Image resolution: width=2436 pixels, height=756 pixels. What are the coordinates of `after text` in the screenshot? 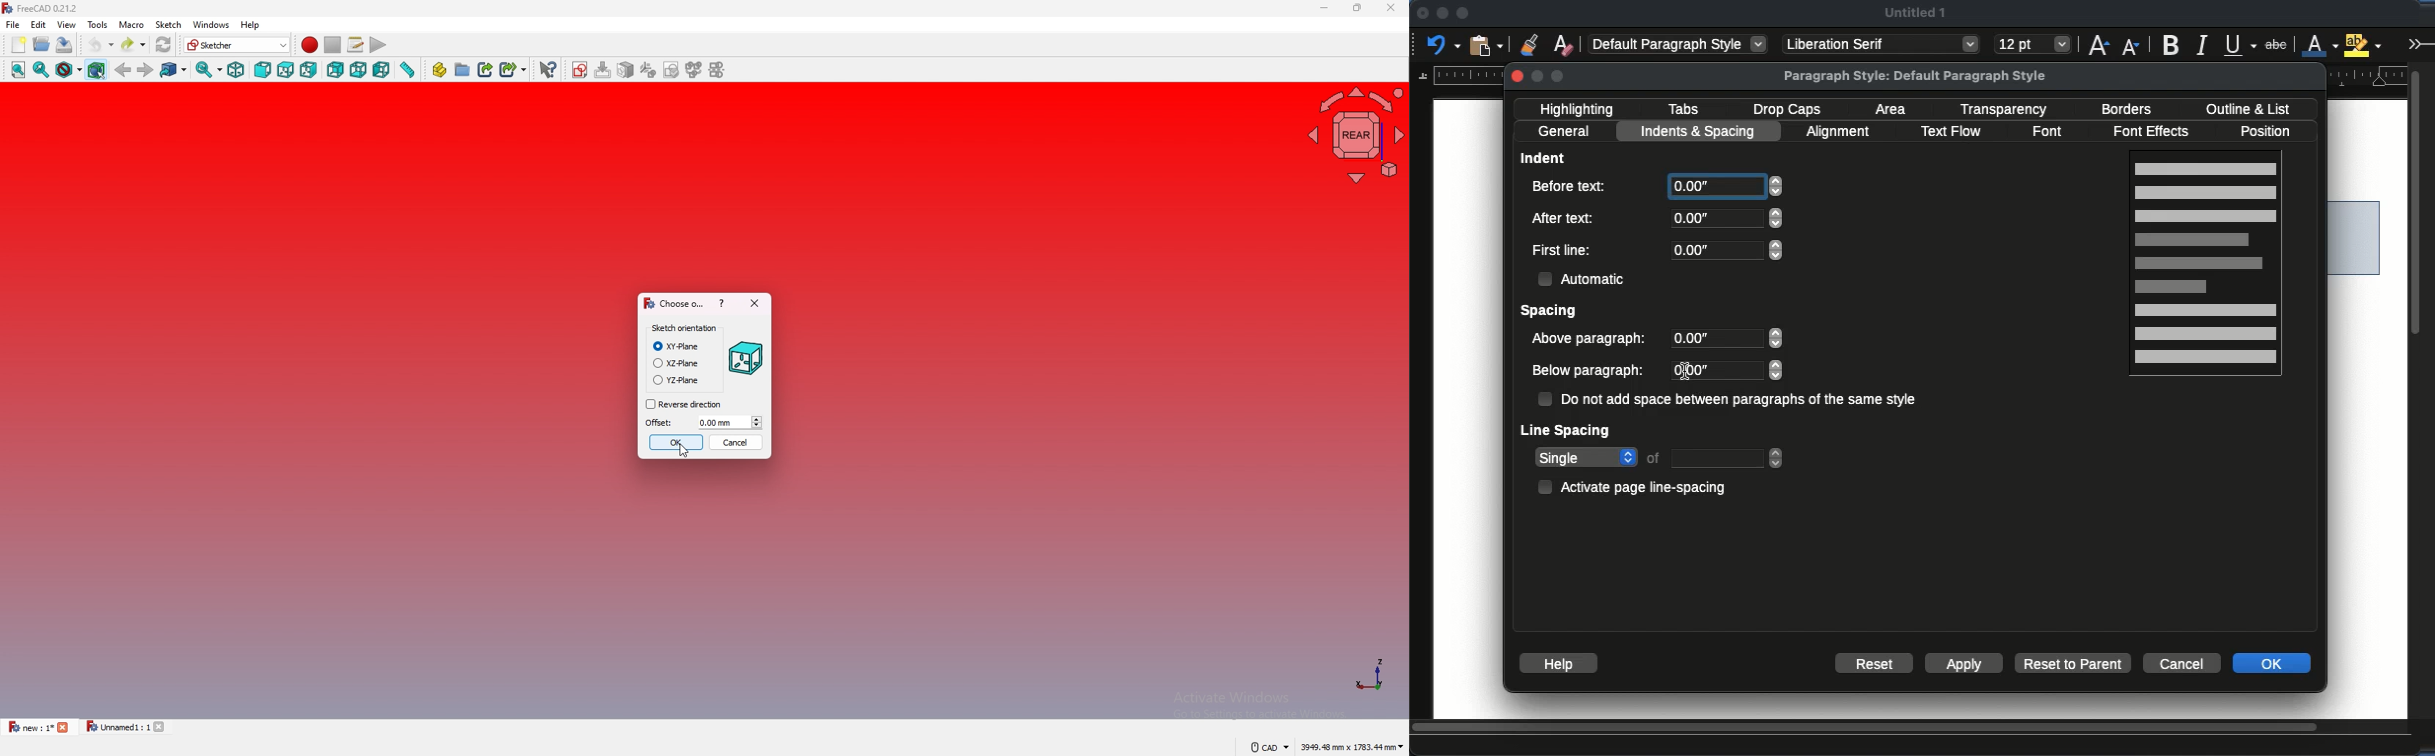 It's located at (1566, 217).